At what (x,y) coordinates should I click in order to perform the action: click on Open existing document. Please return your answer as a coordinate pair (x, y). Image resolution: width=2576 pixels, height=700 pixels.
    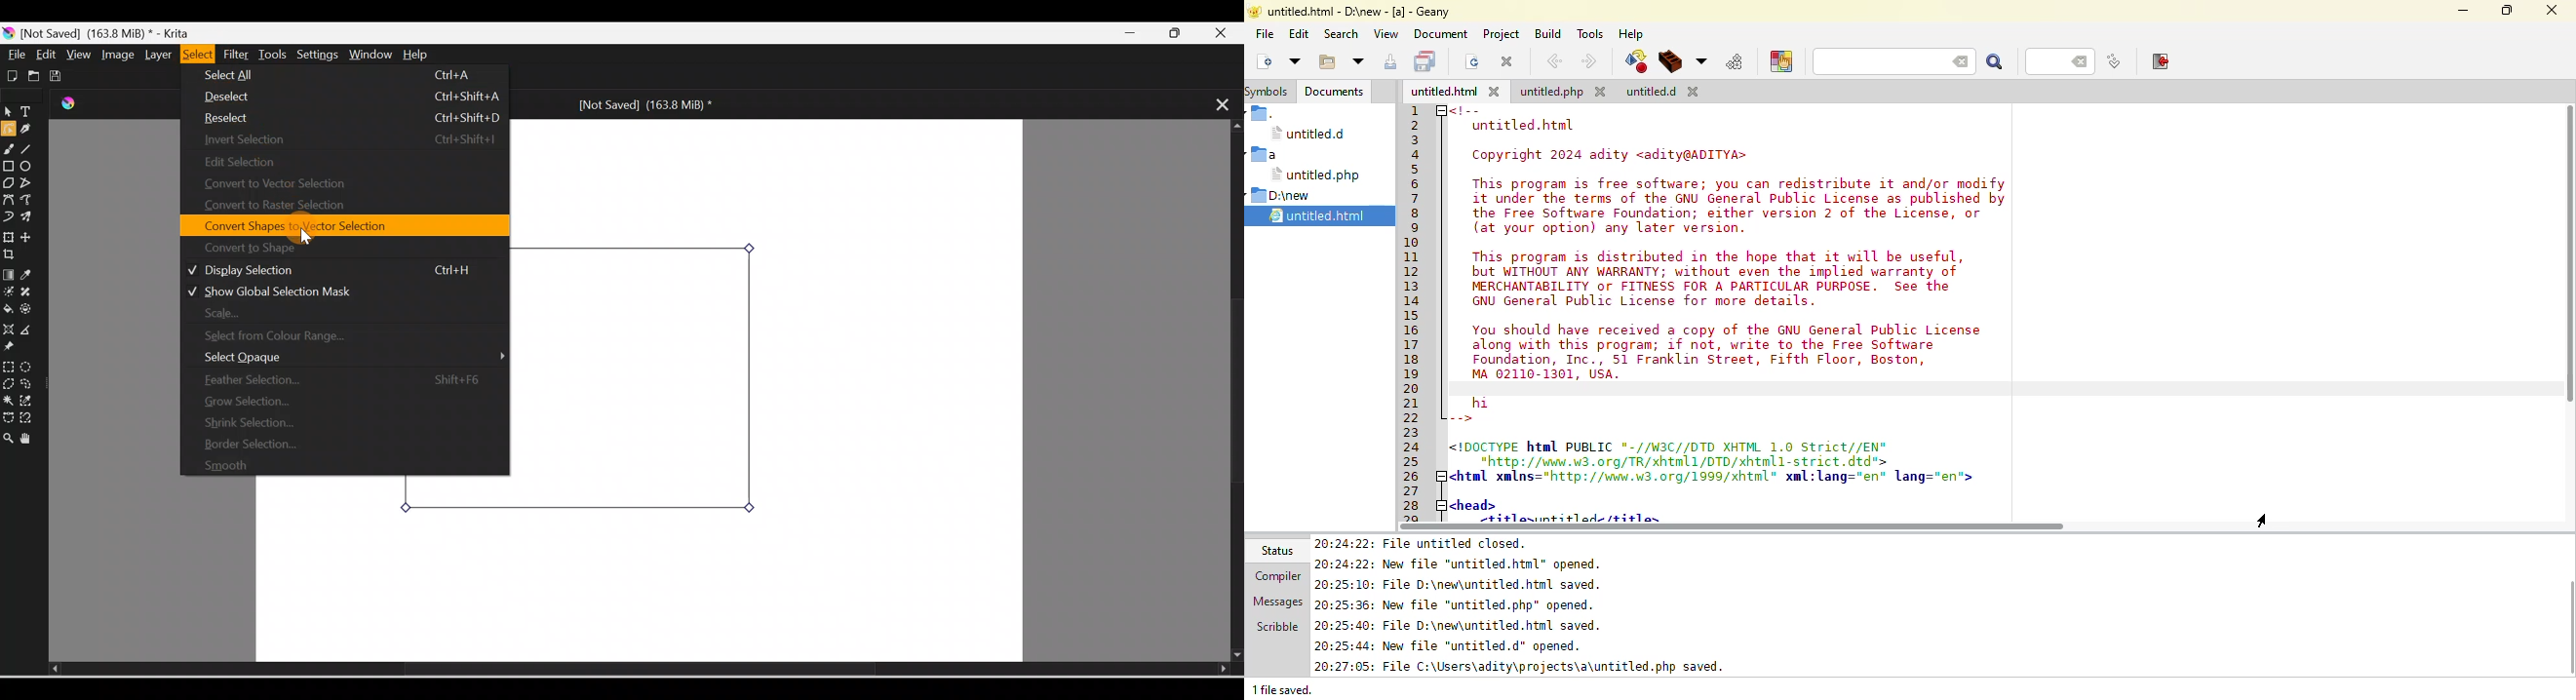
    Looking at the image, I should click on (32, 76).